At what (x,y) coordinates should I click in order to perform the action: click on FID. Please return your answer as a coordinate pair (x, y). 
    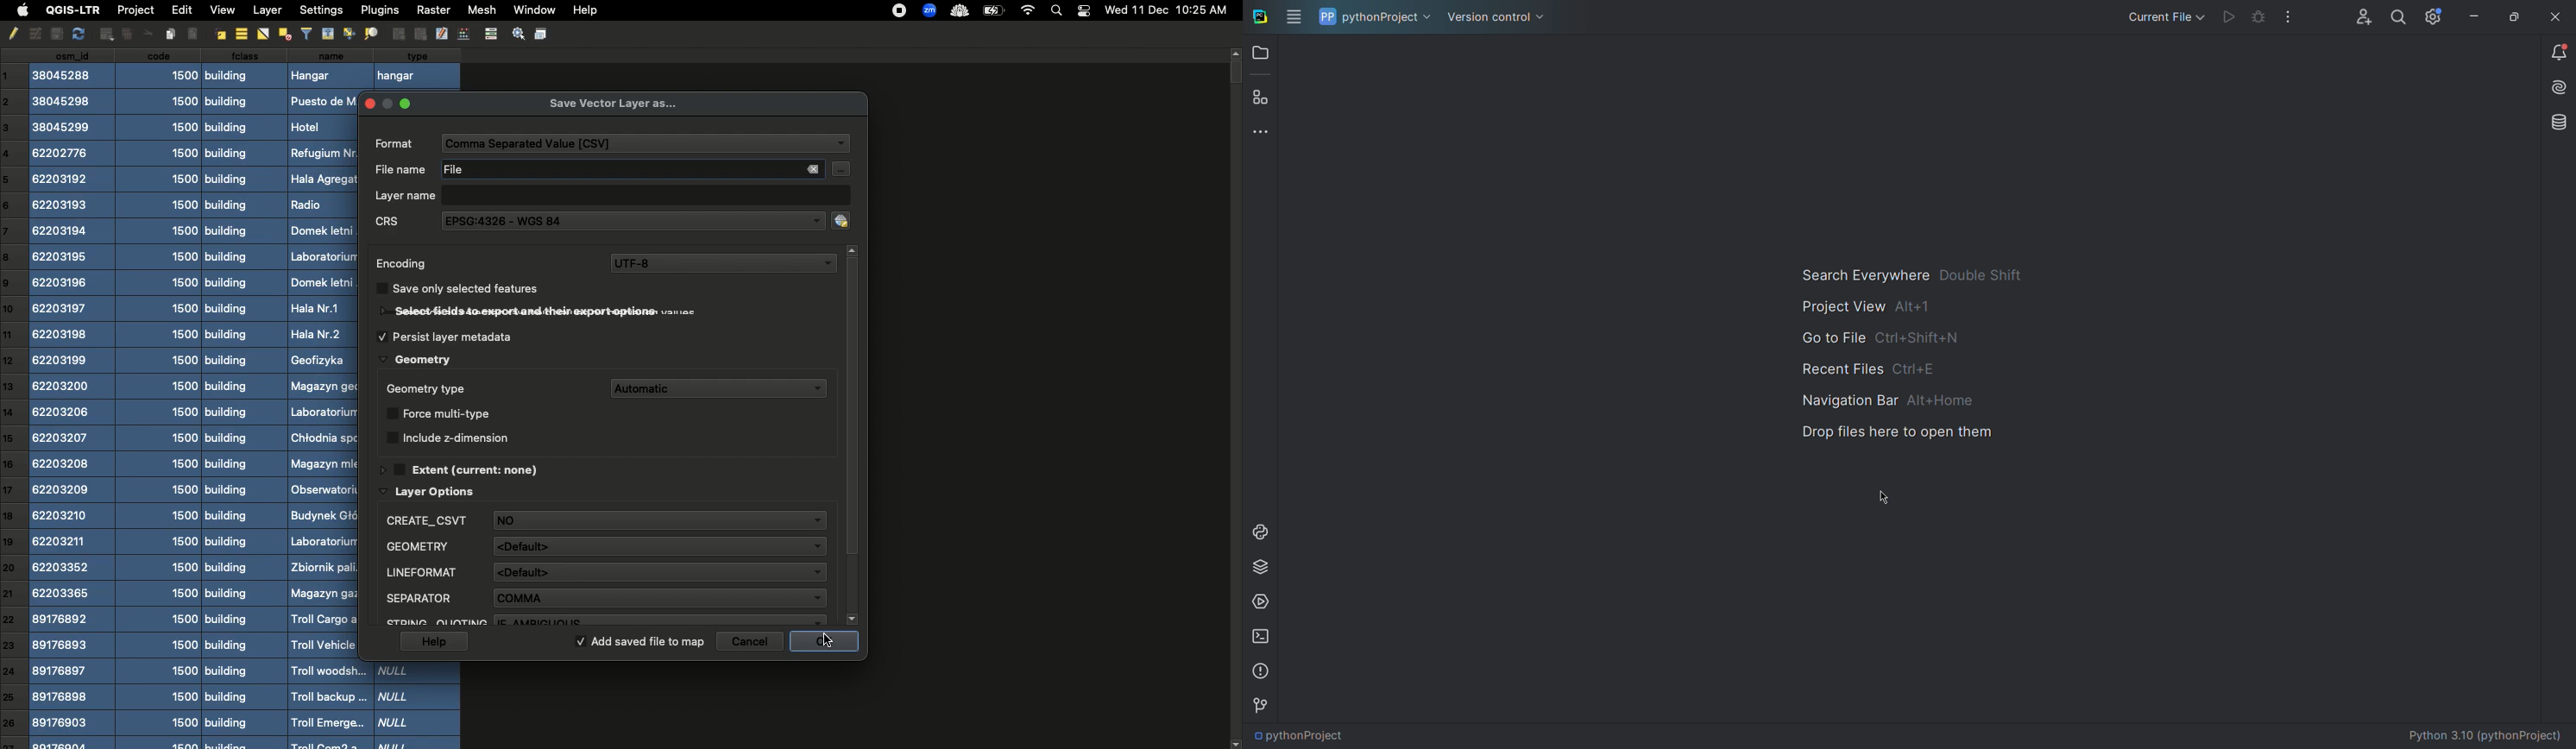
    Looking at the image, I should click on (602, 543).